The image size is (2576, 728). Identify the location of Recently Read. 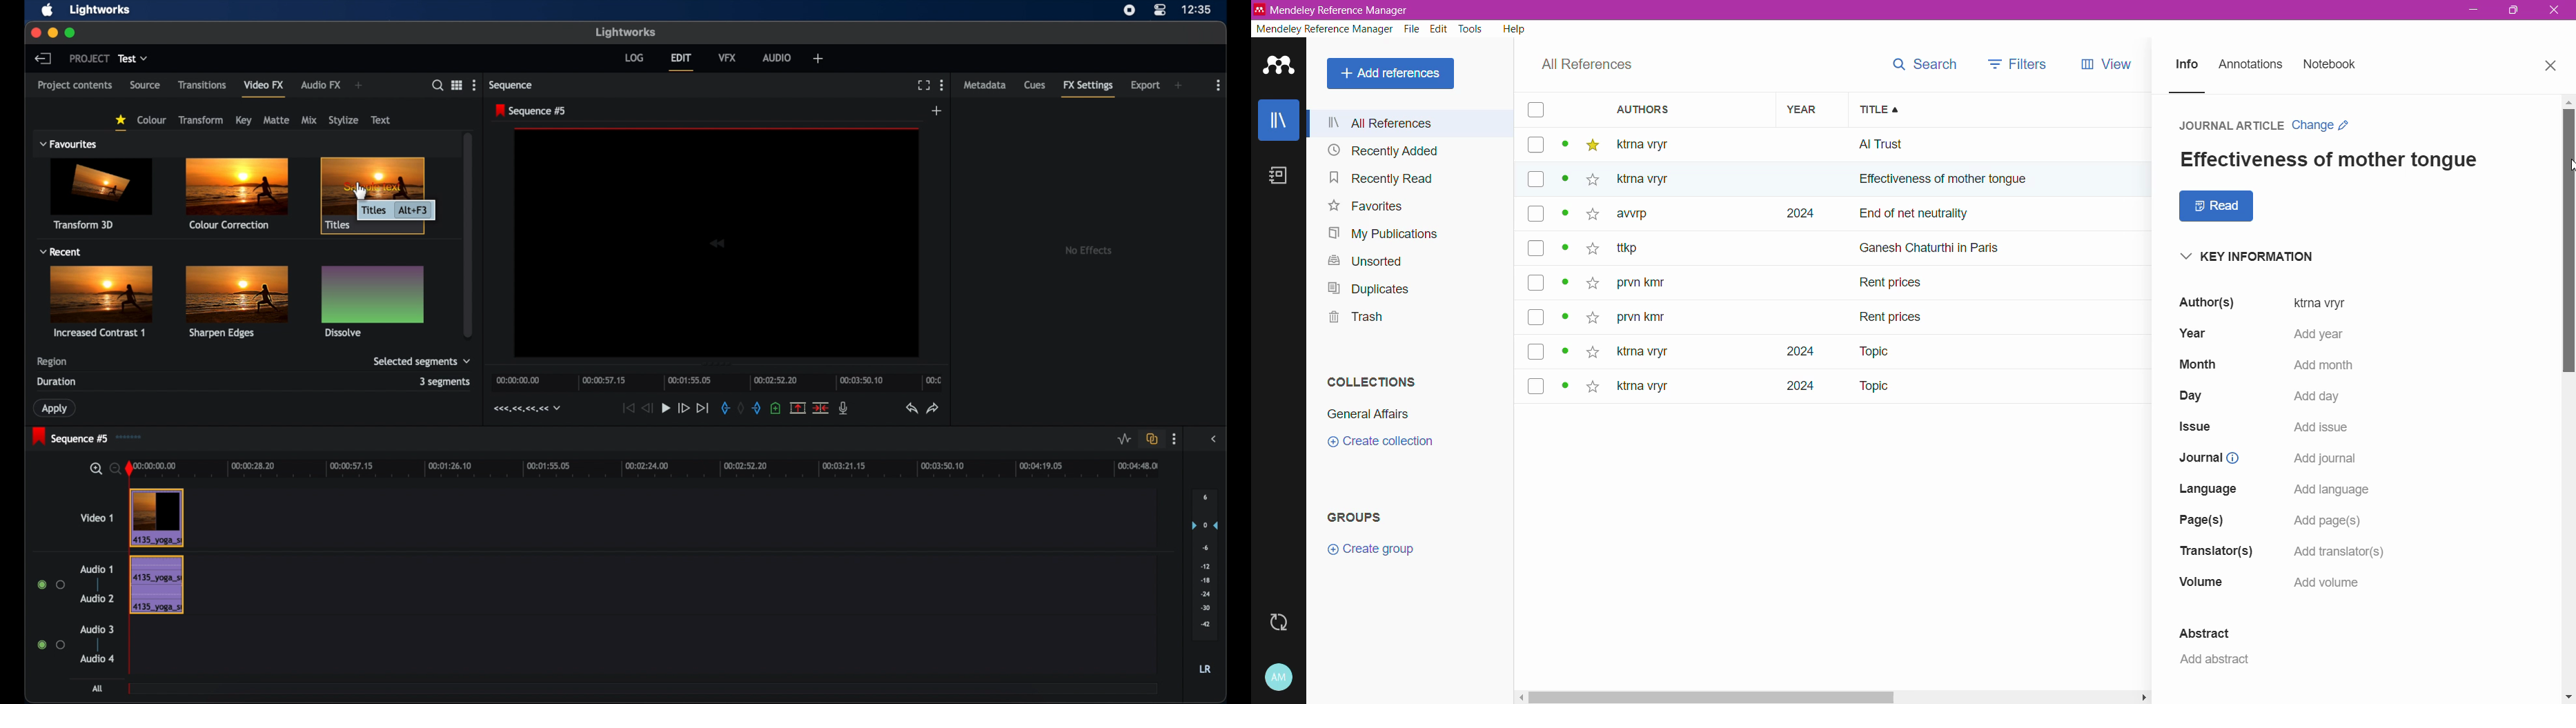
(1397, 177).